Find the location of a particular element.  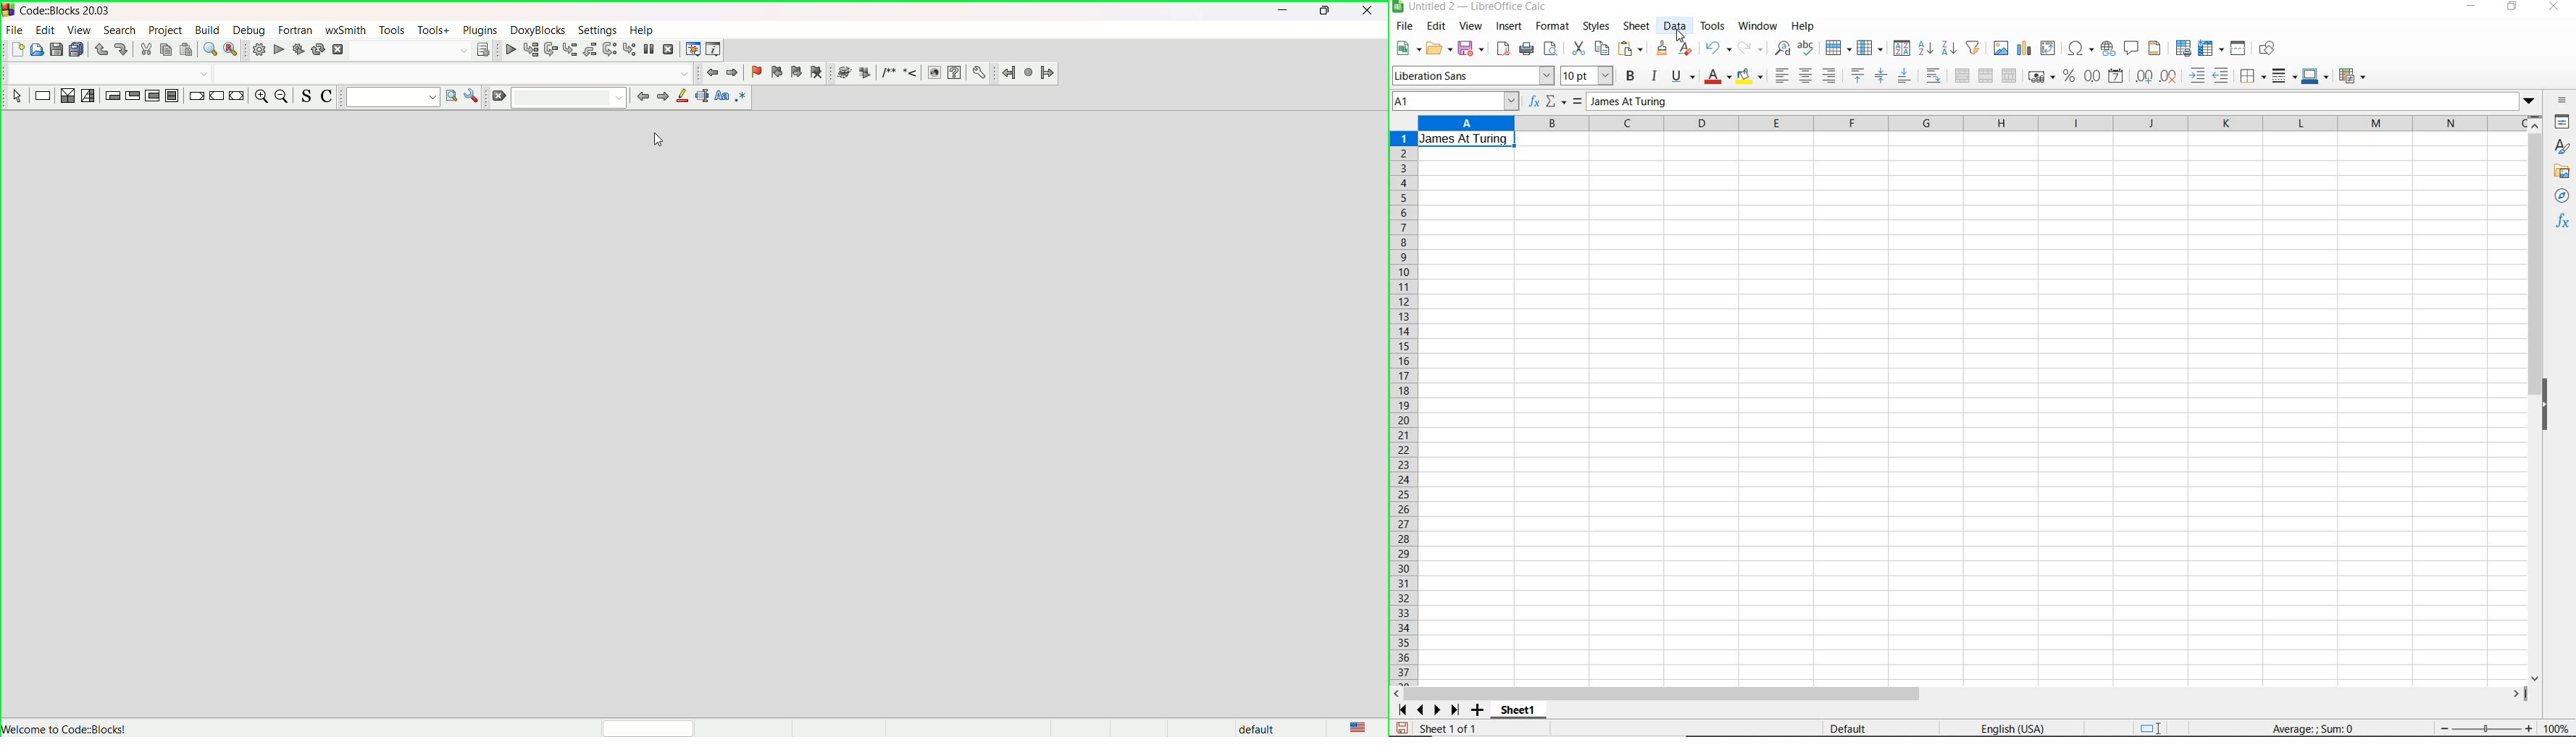

underline is located at coordinates (1683, 76).